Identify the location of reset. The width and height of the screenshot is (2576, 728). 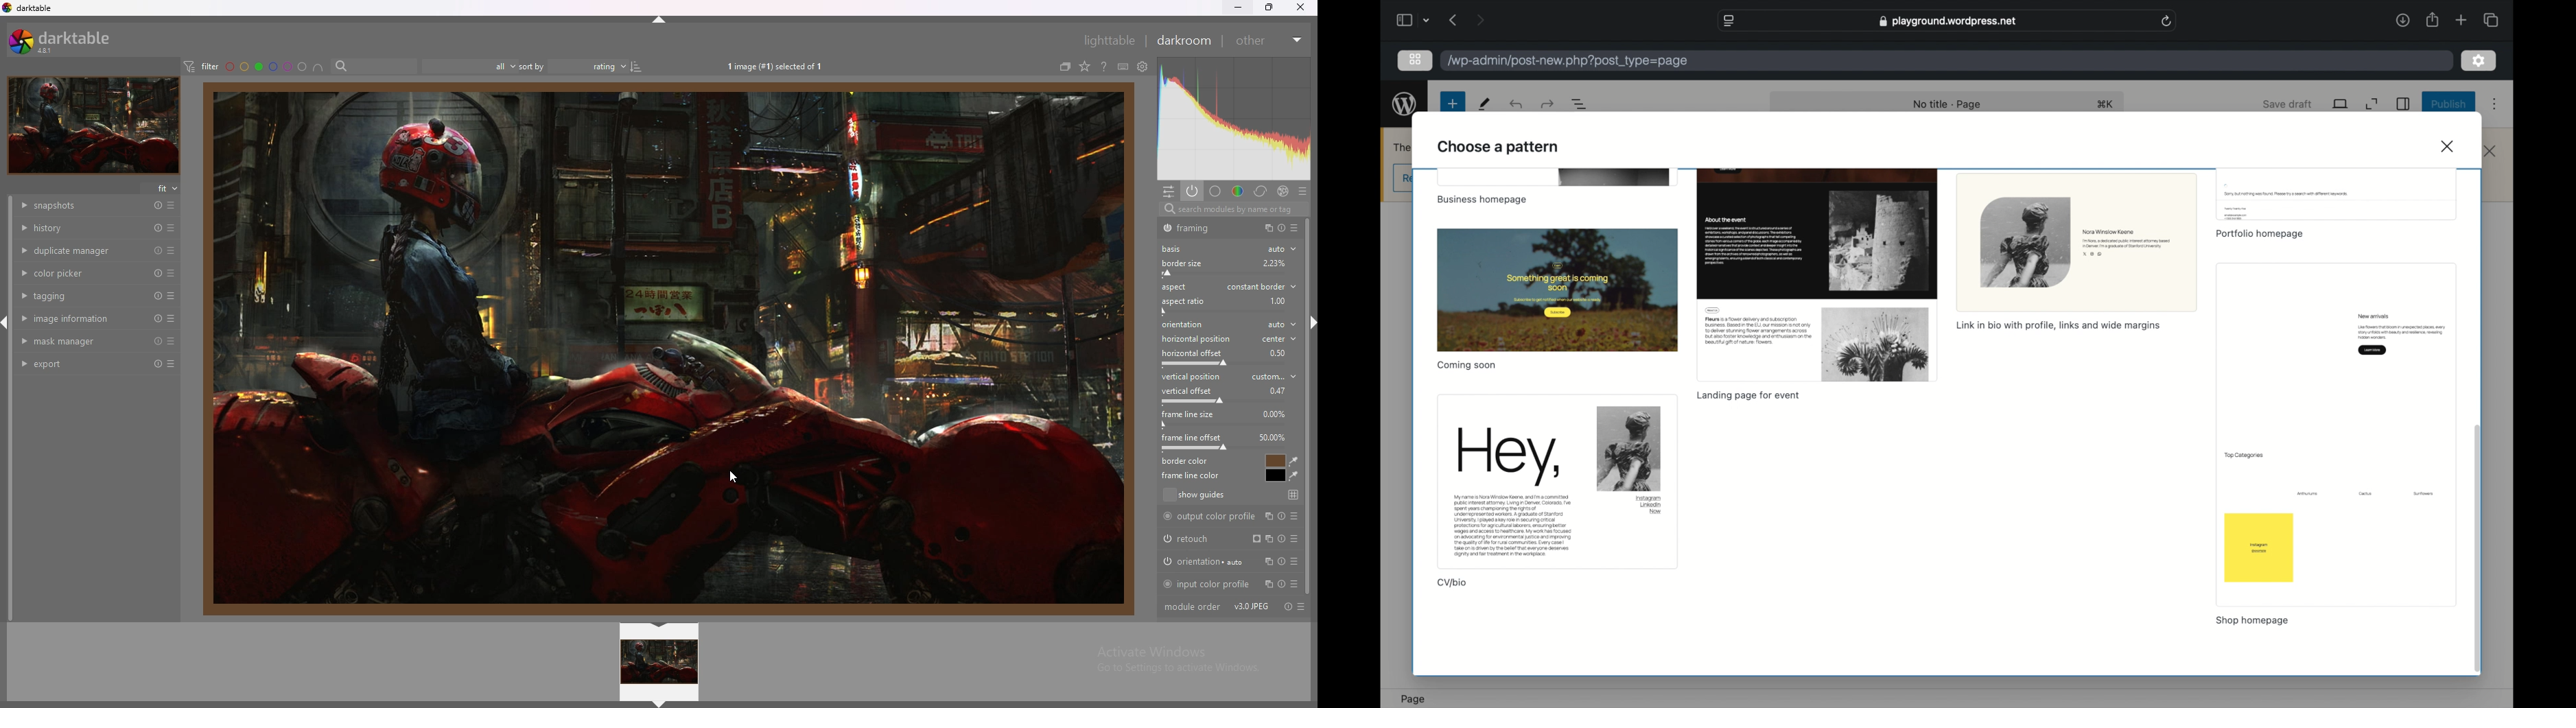
(156, 228).